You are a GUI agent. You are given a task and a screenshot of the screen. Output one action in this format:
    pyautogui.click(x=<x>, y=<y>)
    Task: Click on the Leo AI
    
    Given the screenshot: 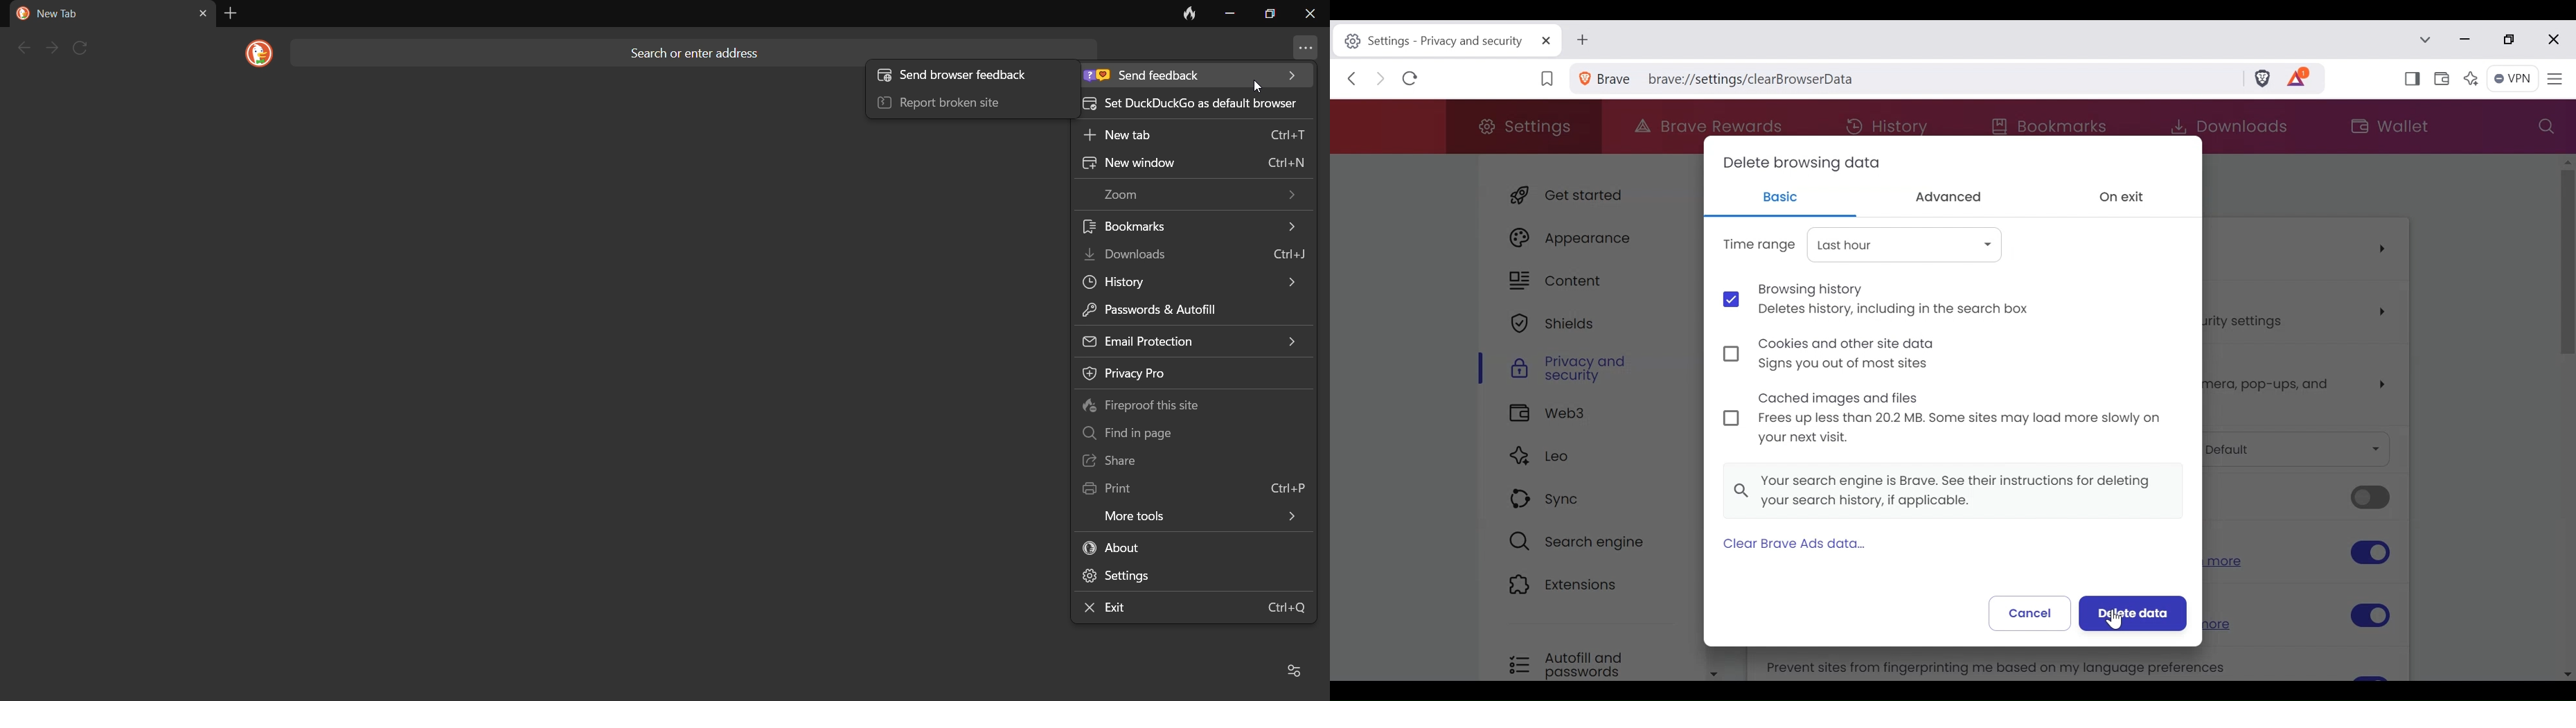 What is the action you would take?
    pyautogui.click(x=2473, y=79)
    